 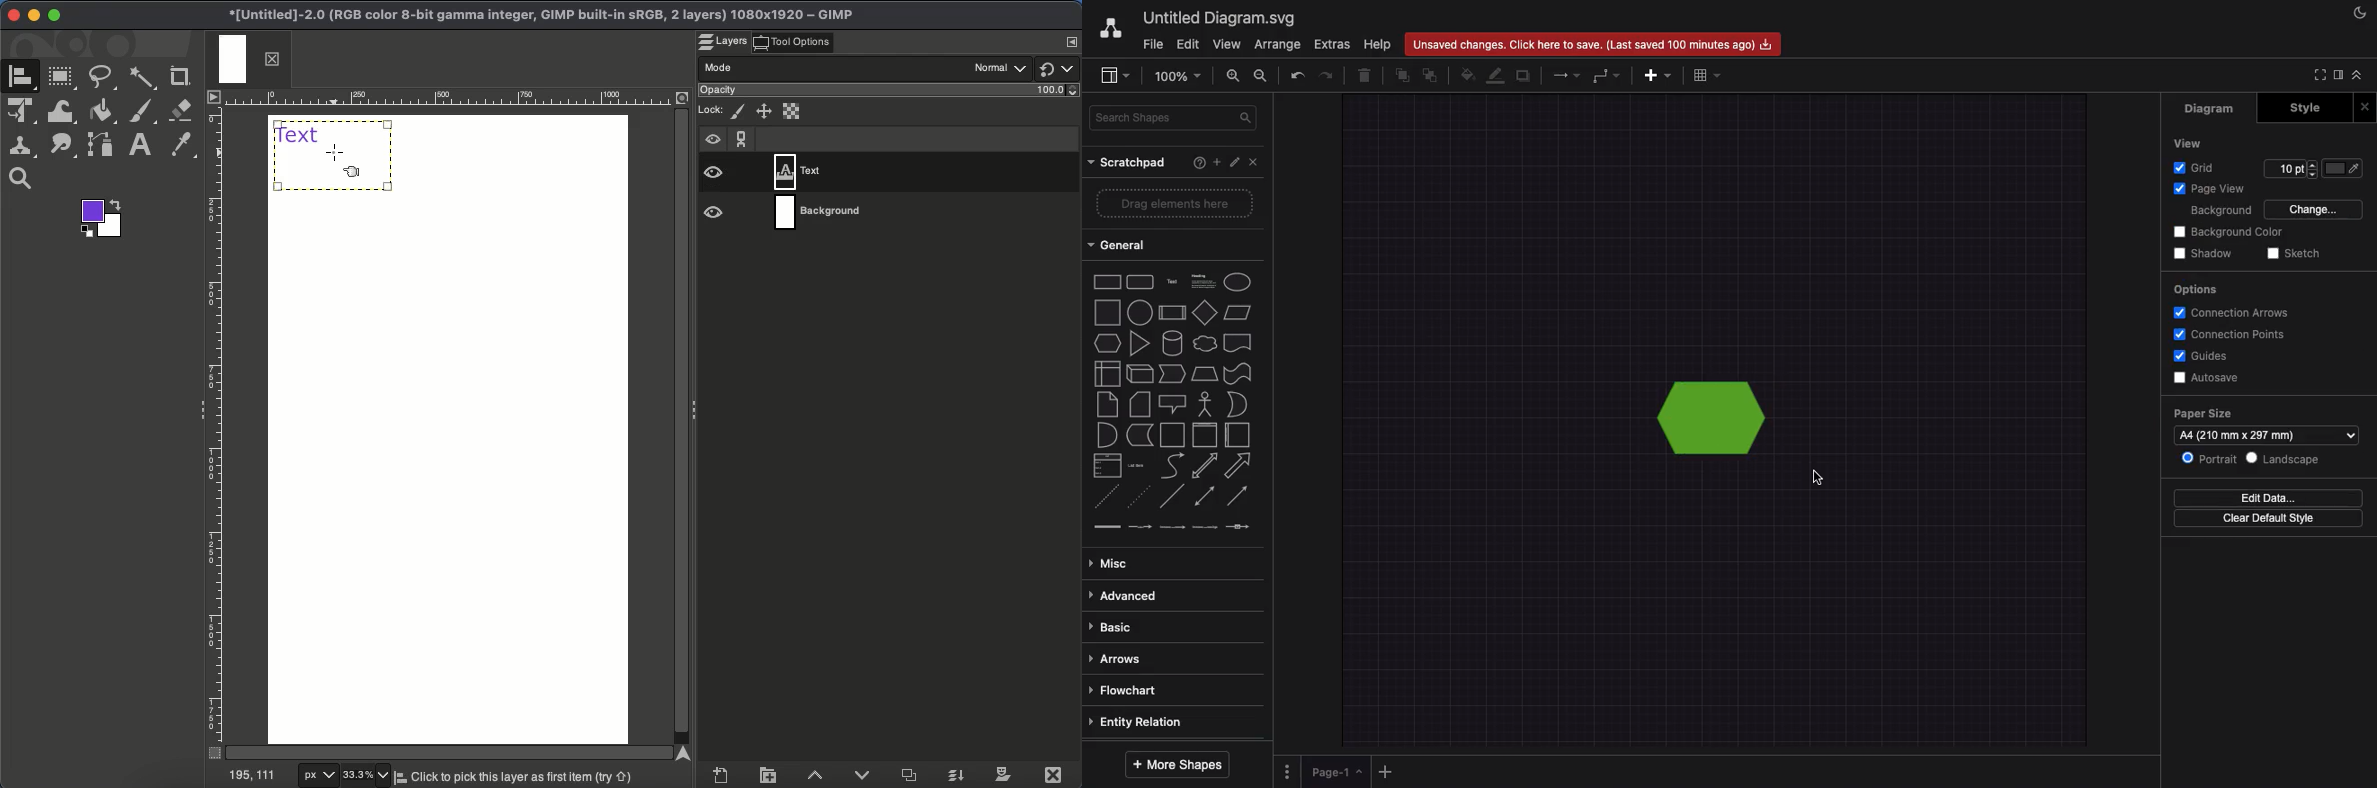 What do you see at coordinates (2209, 460) in the screenshot?
I see `Portrait` at bounding box center [2209, 460].